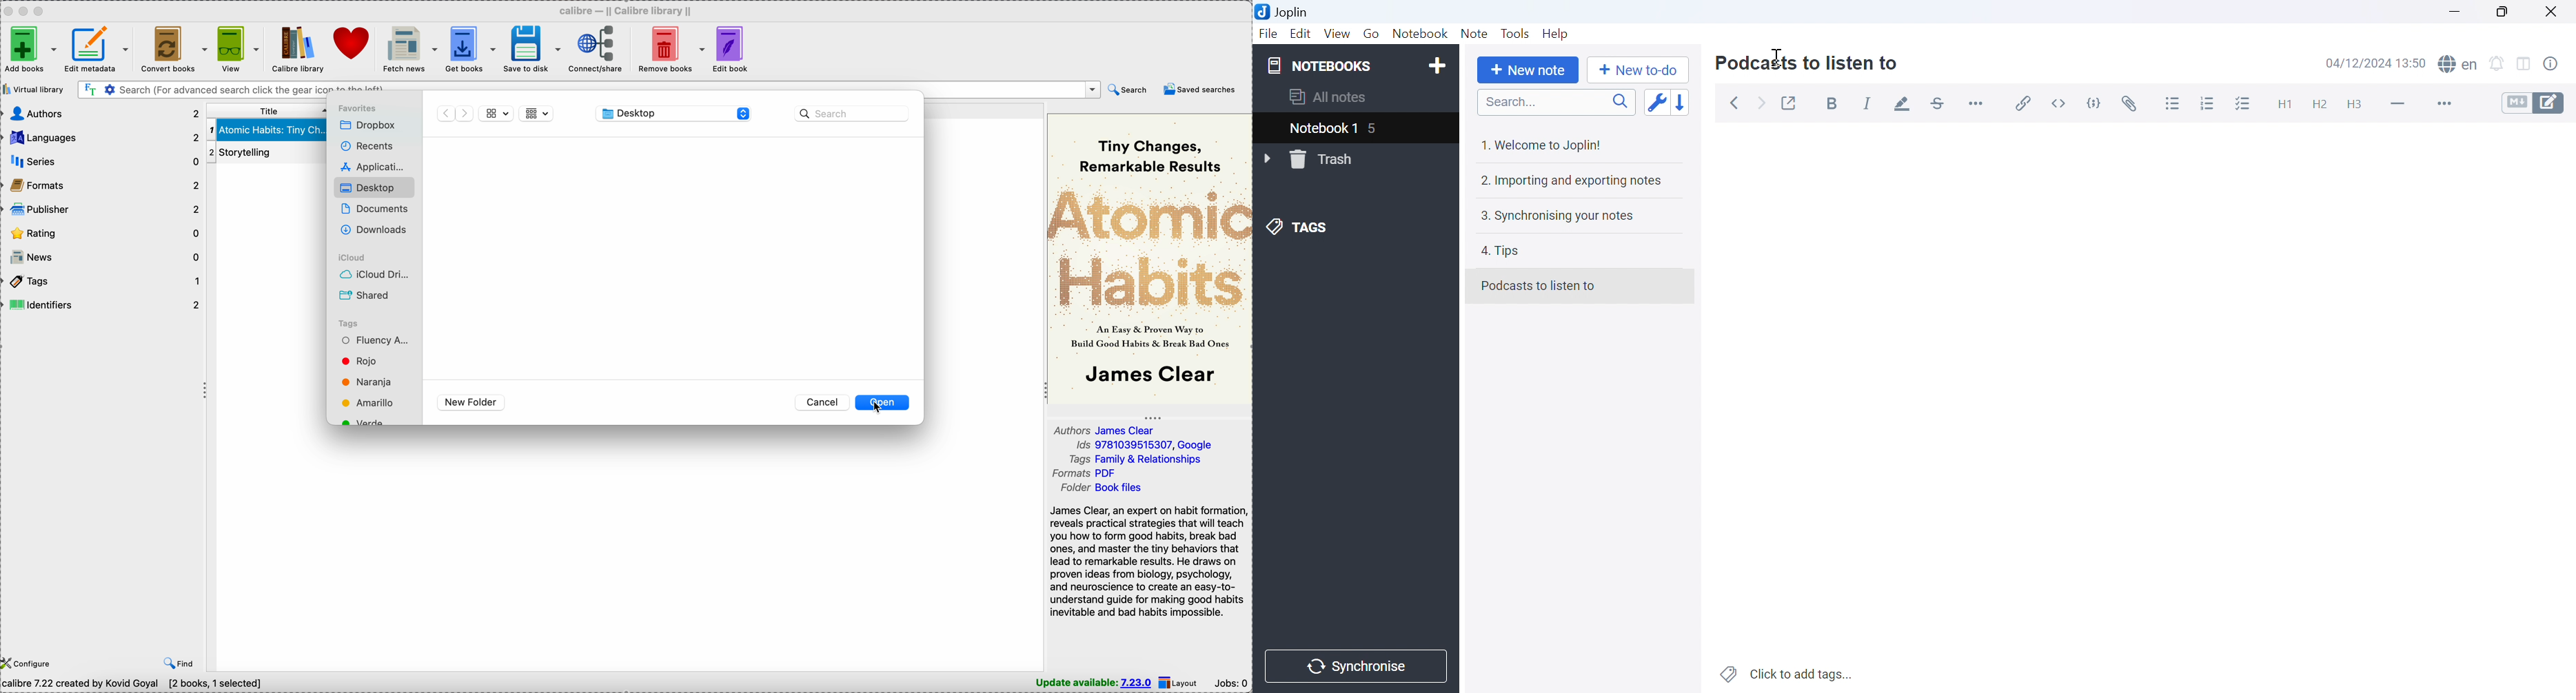  Describe the element at coordinates (8, 10) in the screenshot. I see `close Calibre` at that location.